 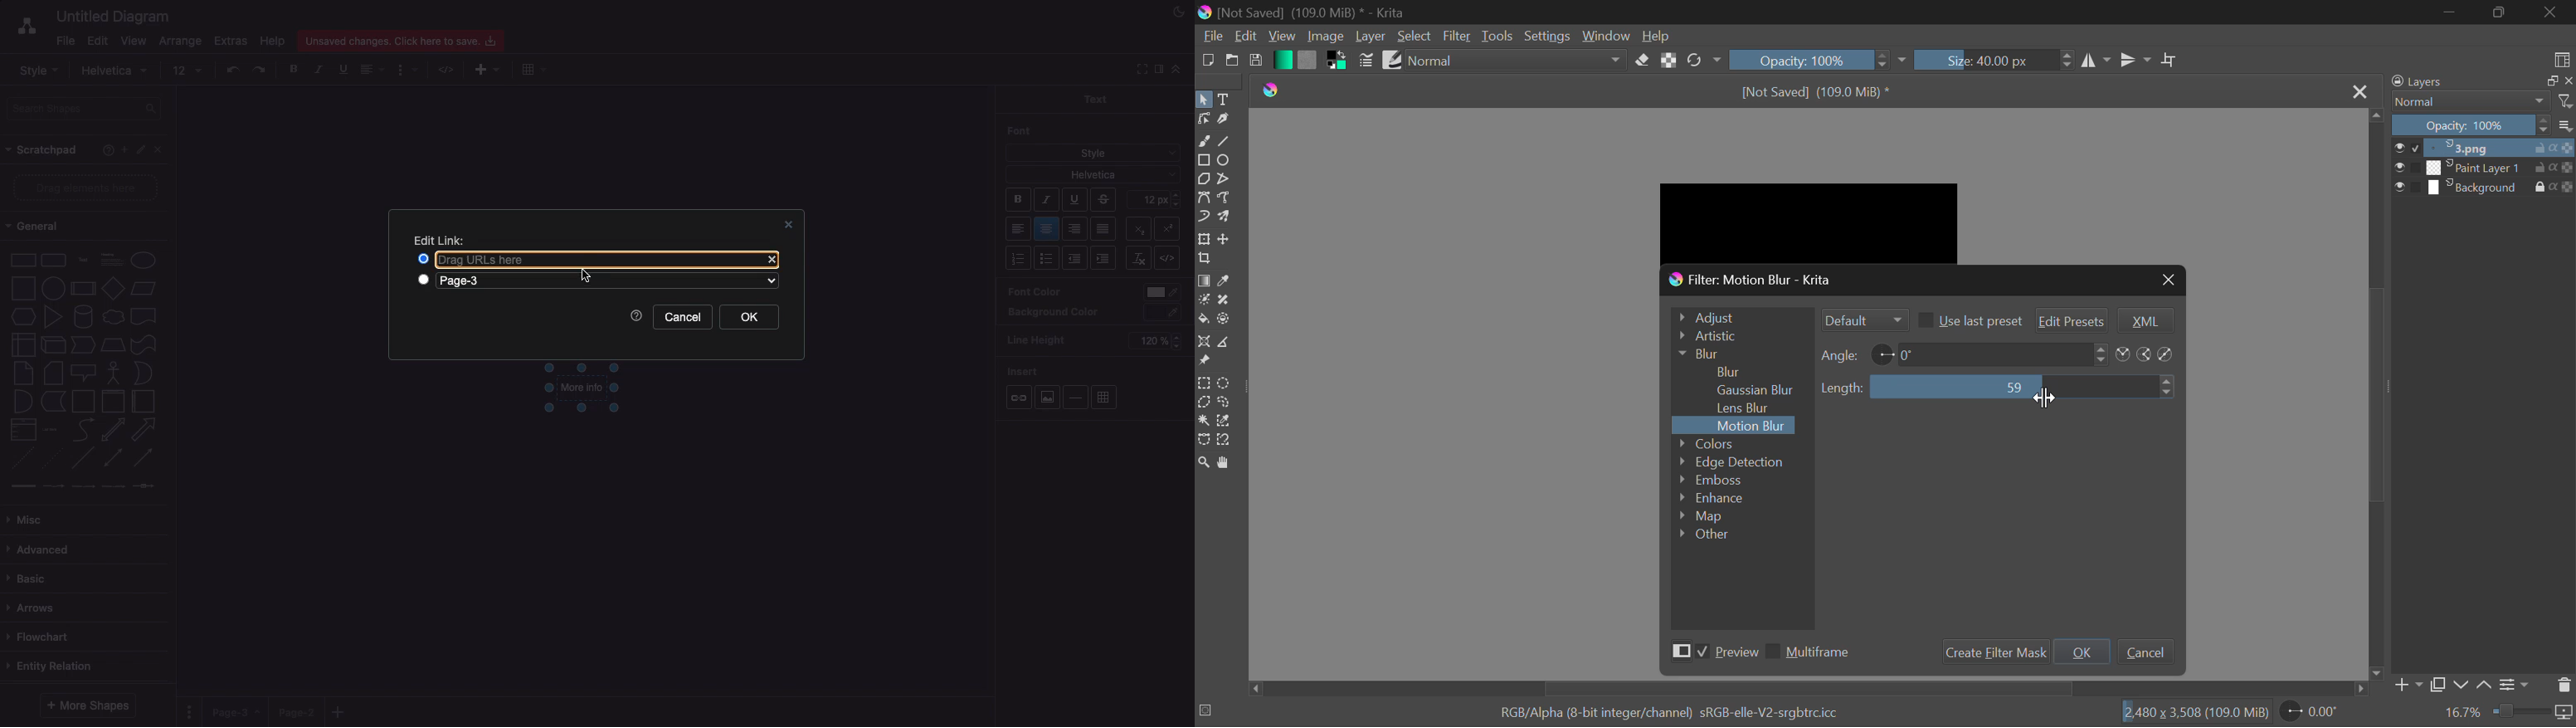 What do you see at coordinates (1203, 179) in the screenshot?
I see `Polygons` at bounding box center [1203, 179].